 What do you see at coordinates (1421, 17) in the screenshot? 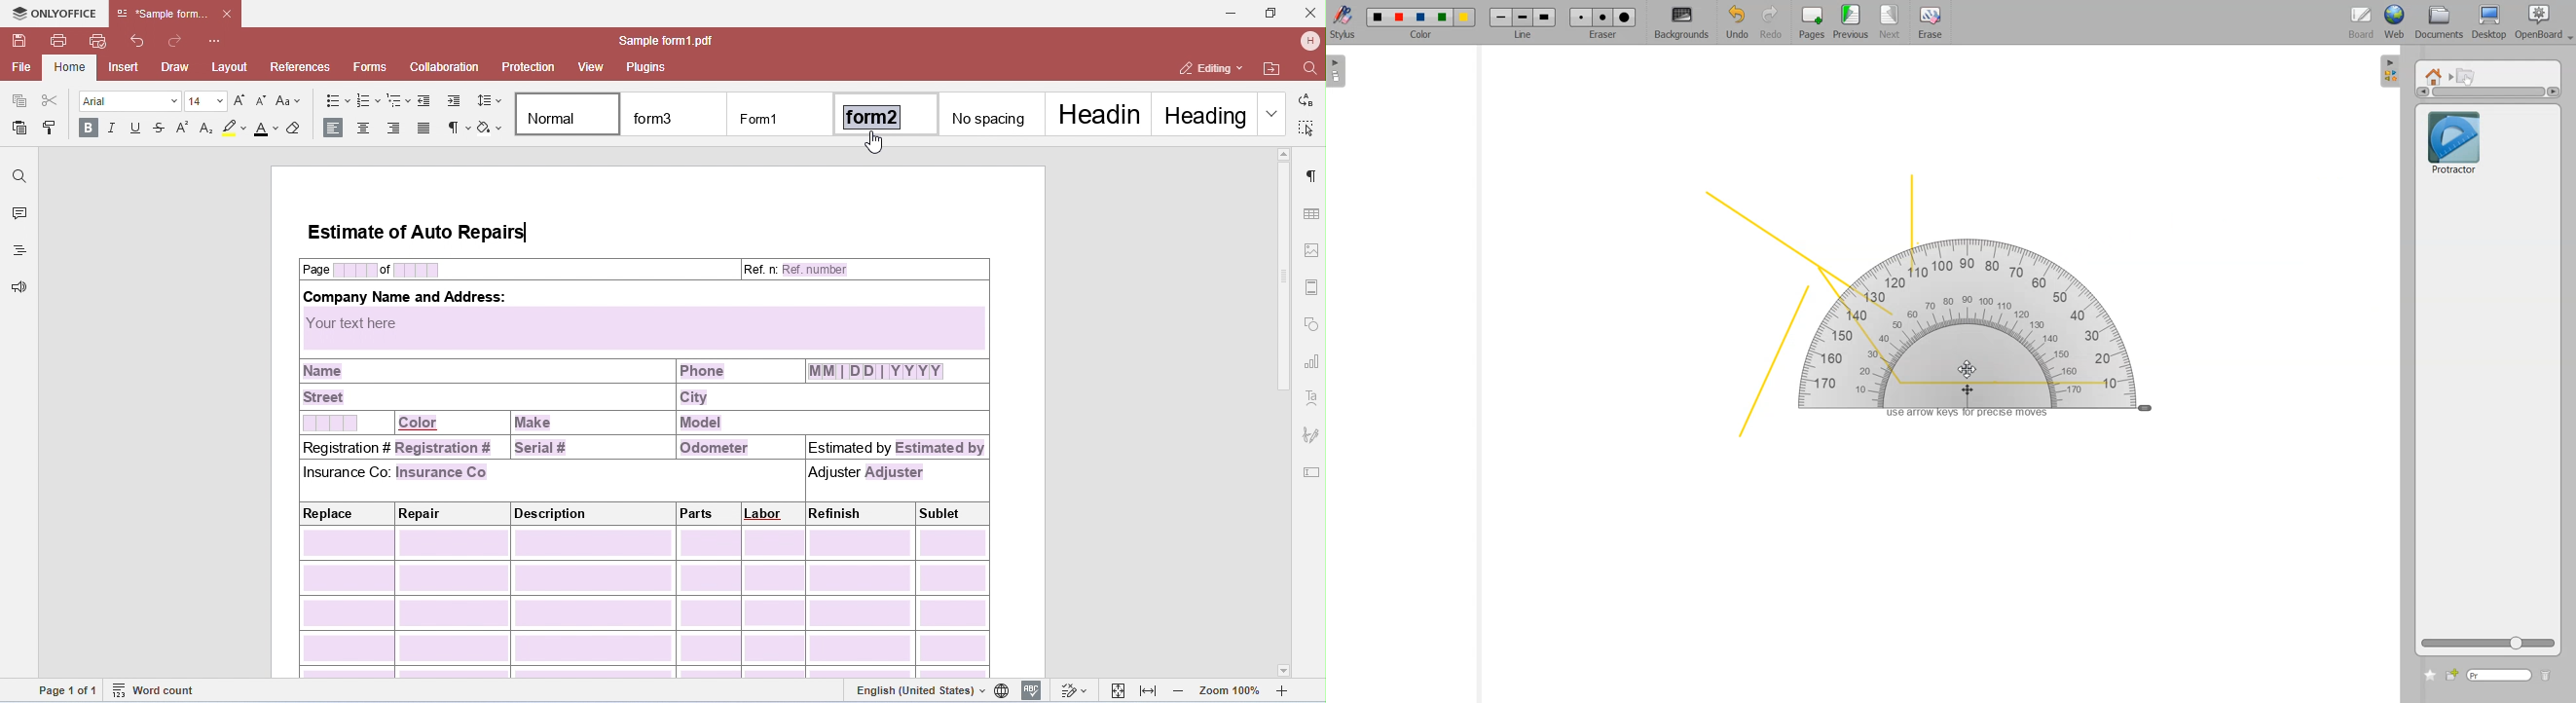
I see `Color` at bounding box center [1421, 17].